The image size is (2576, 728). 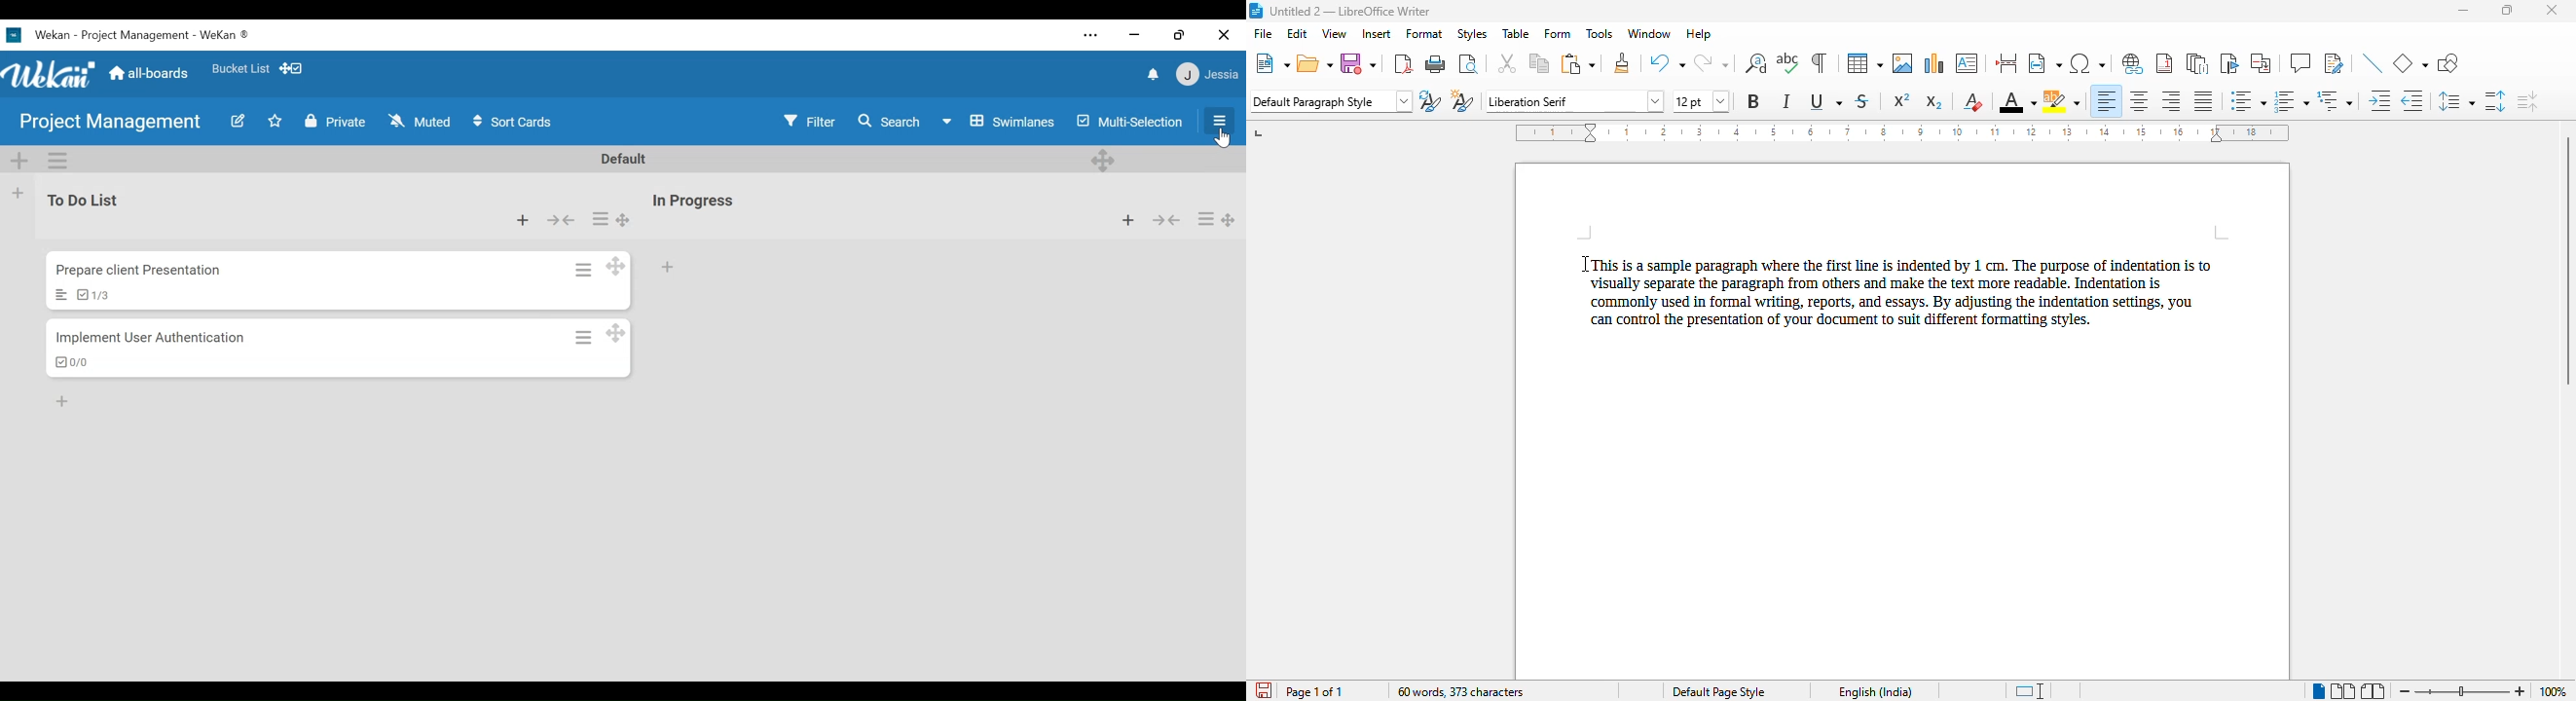 What do you see at coordinates (2521, 692) in the screenshot?
I see `zoom in` at bounding box center [2521, 692].